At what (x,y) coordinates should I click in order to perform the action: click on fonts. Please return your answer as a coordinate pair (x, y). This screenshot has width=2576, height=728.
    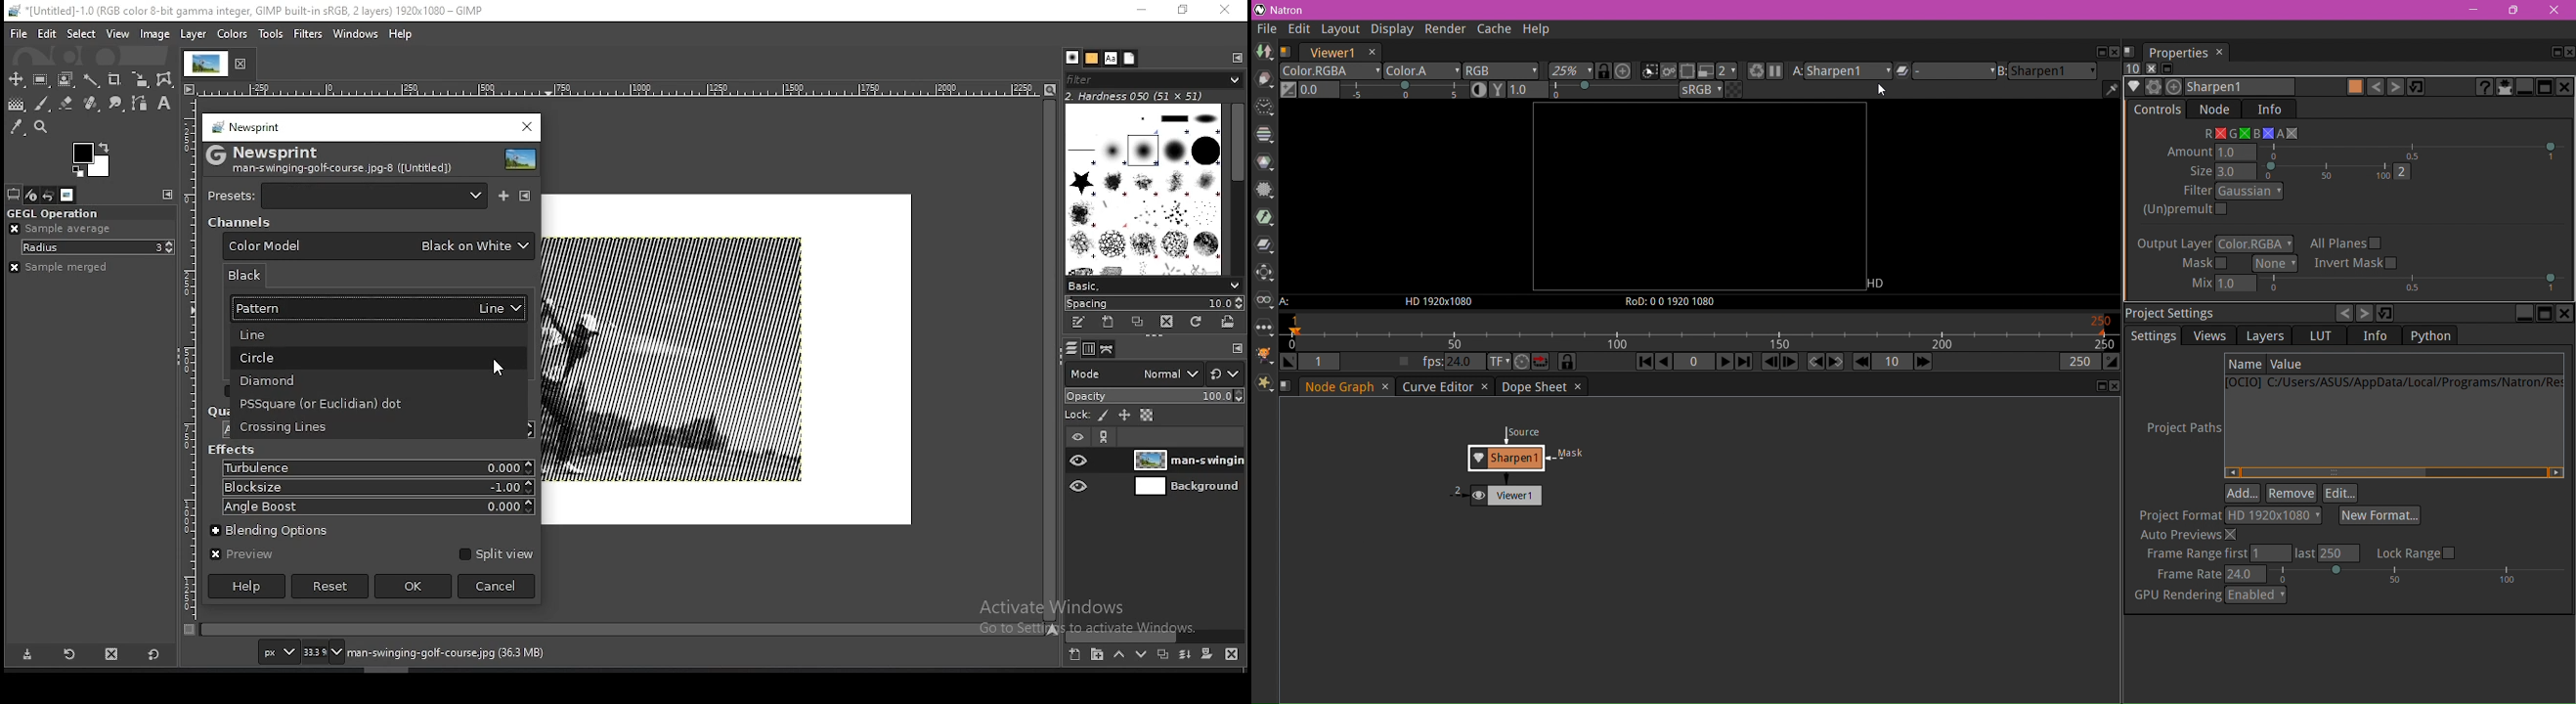
    Looking at the image, I should click on (1112, 59).